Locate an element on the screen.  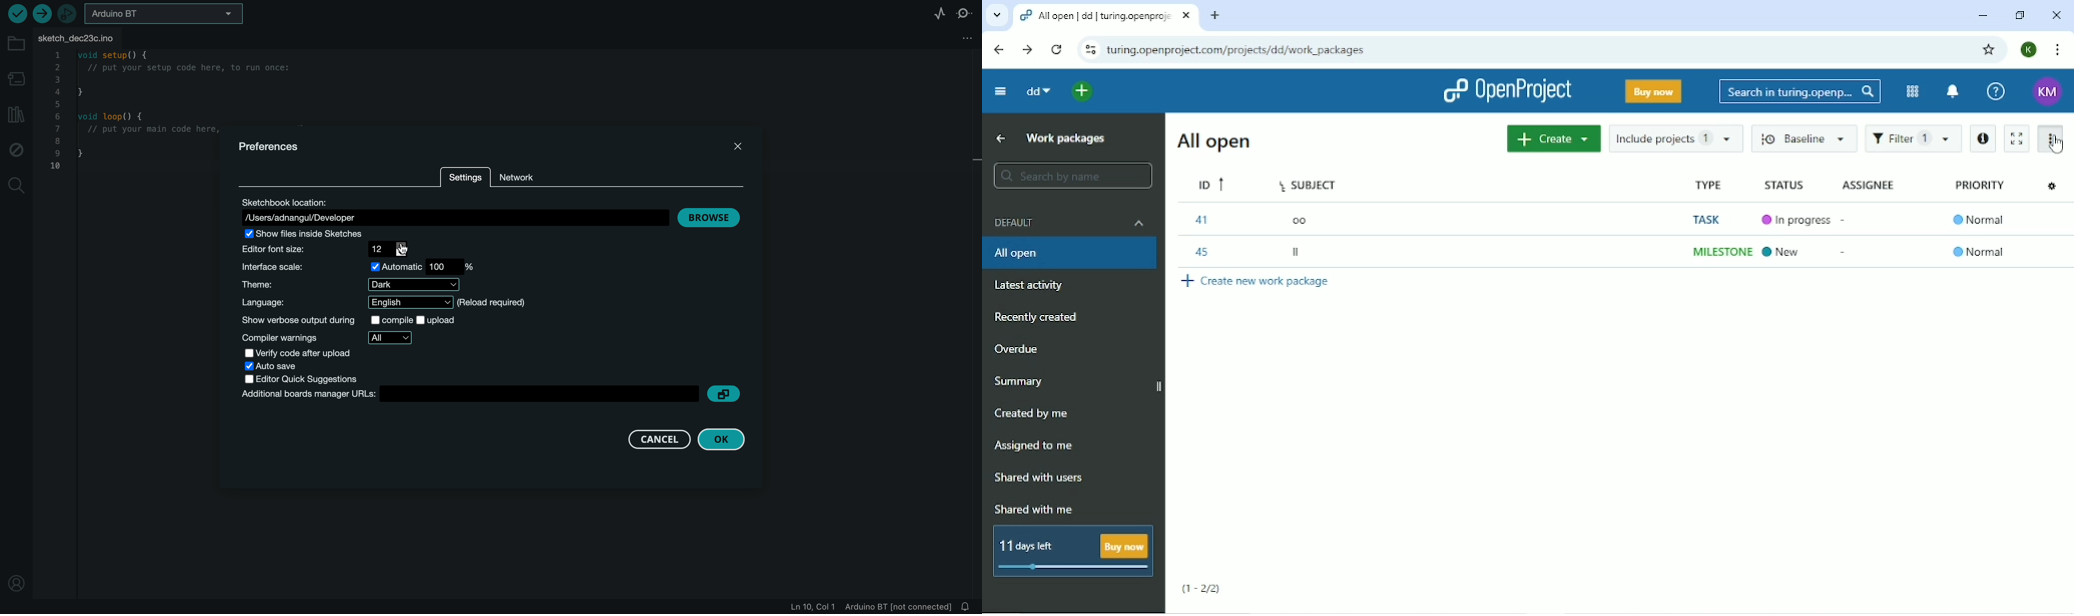
Account is located at coordinates (2045, 90).